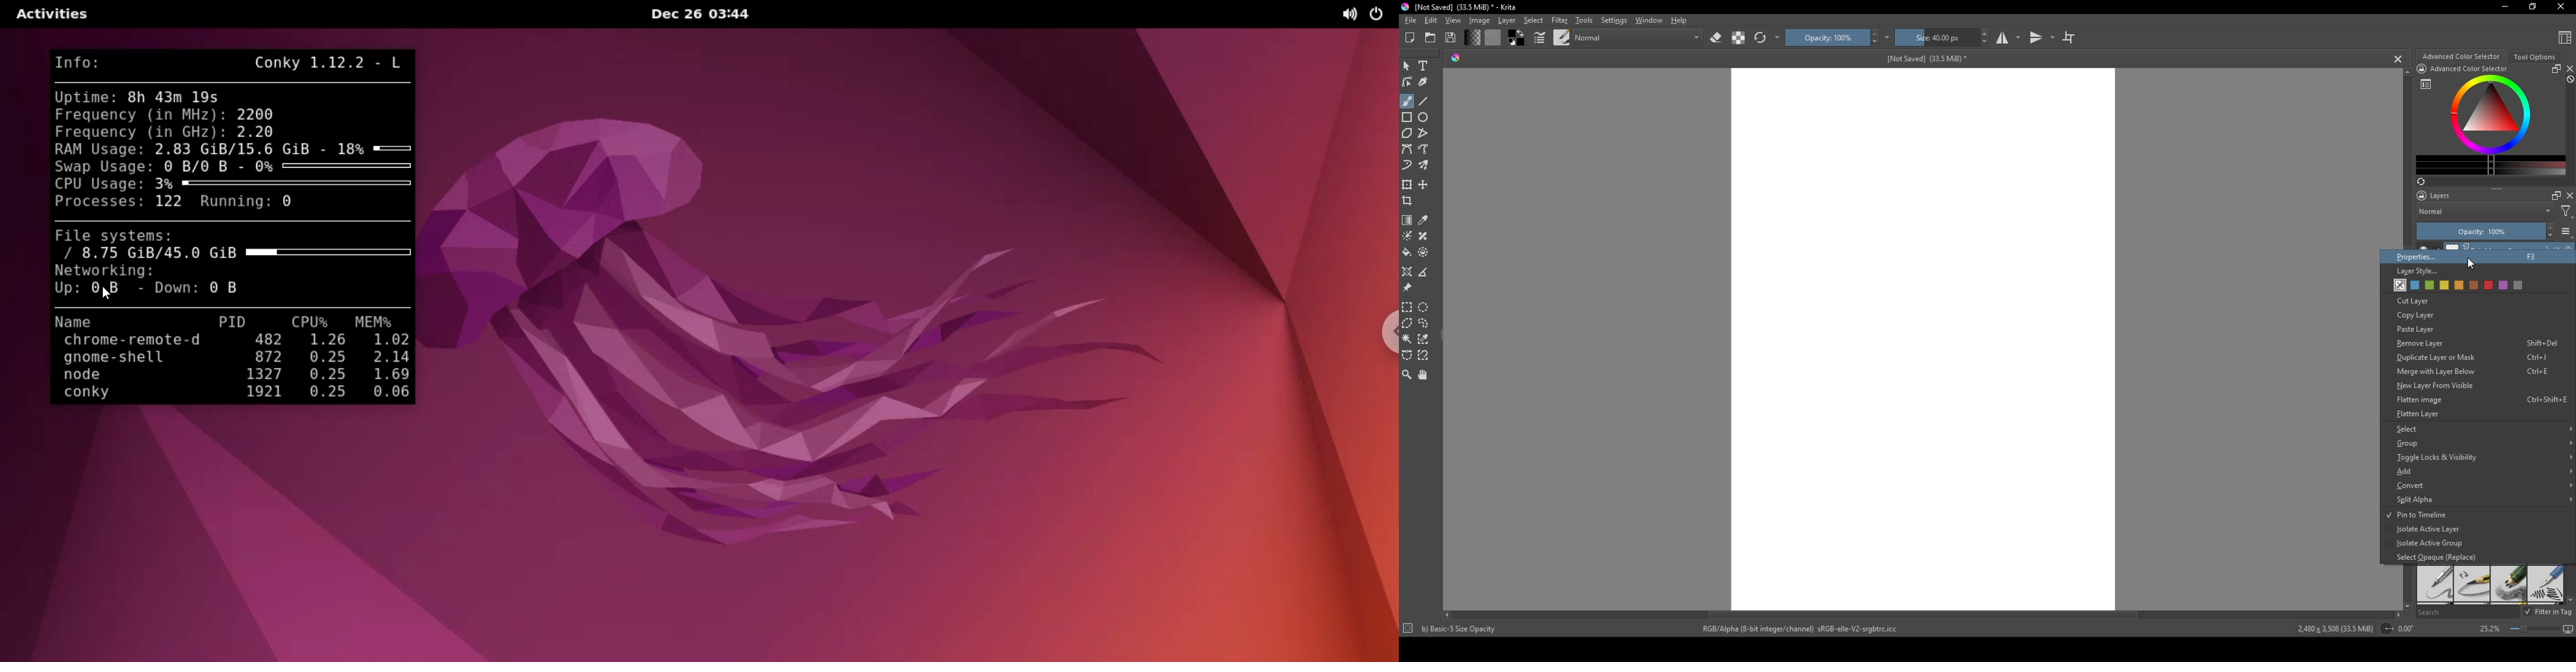 This screenshot has width=2576, height=672. What do you see at coordinates (2492, 115) in the screenshot?
I see `colors display` at bounding box center [2492, 115].